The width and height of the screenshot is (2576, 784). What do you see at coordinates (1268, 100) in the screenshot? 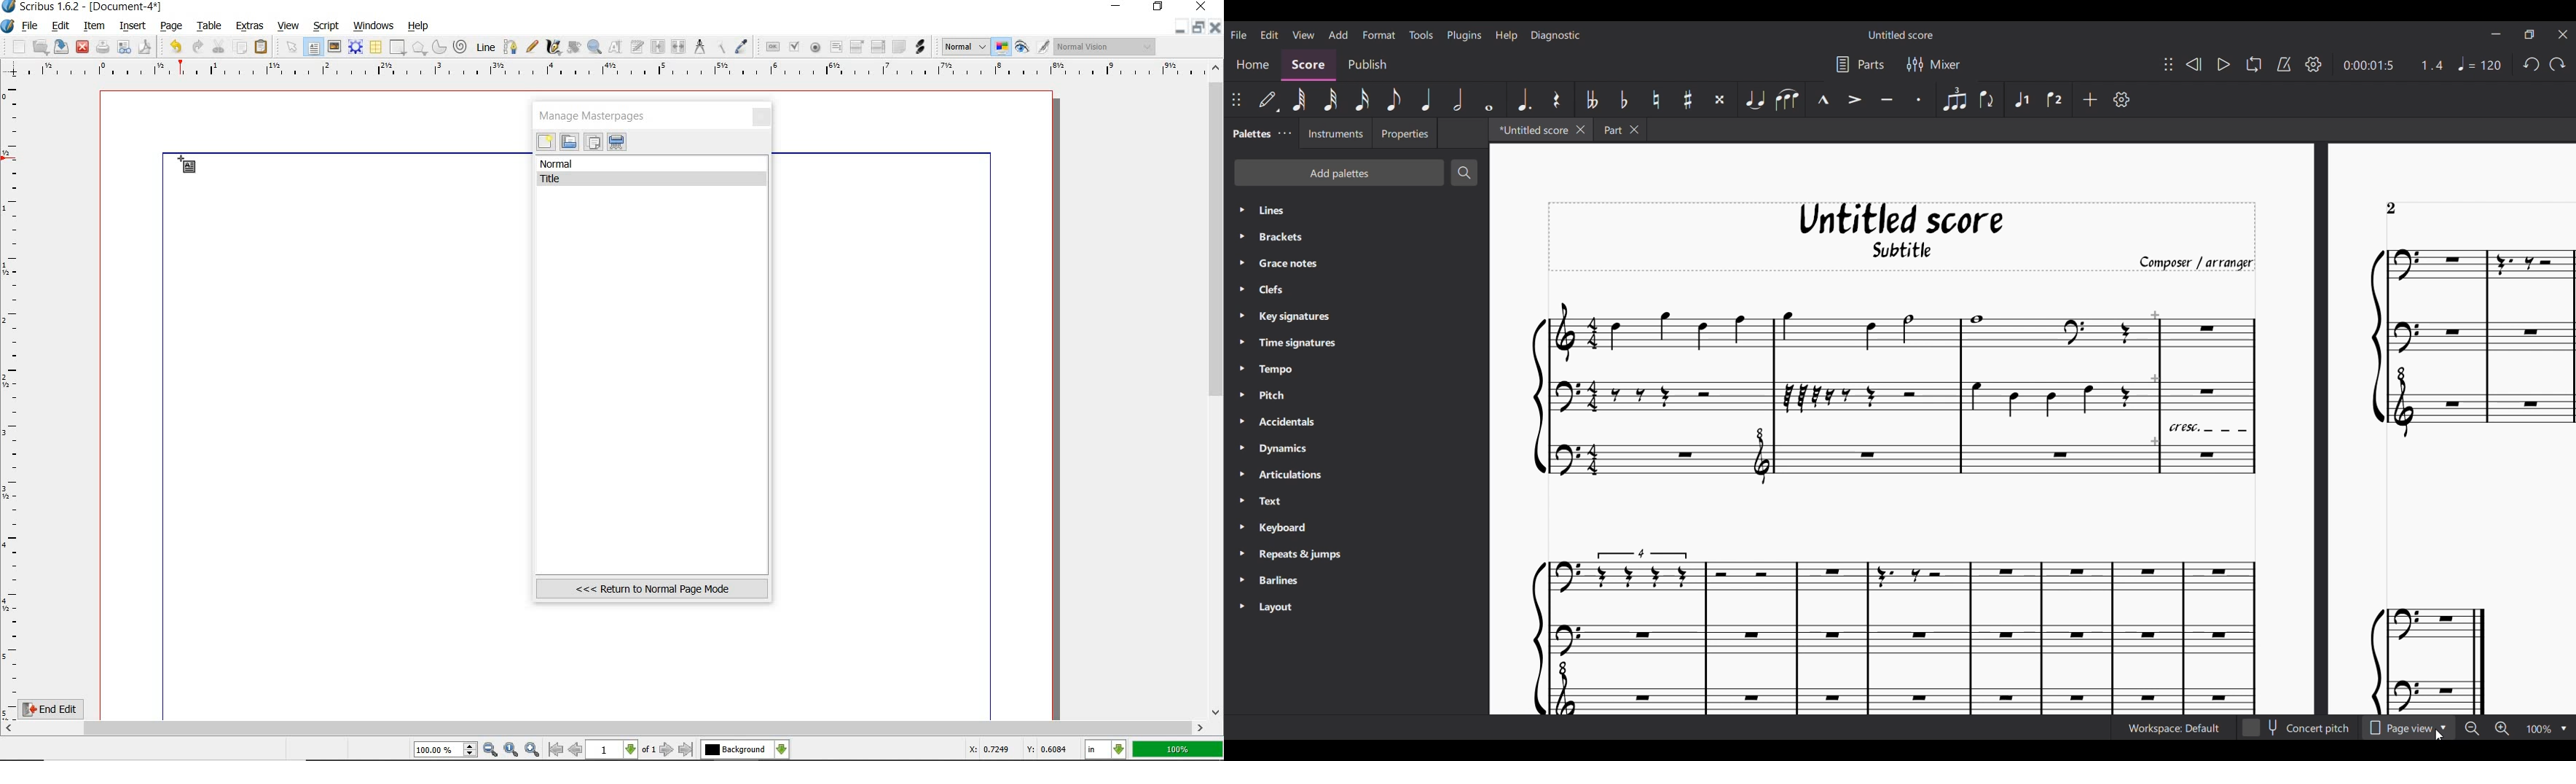
I see `Default` at bounding box center [1268, 100].